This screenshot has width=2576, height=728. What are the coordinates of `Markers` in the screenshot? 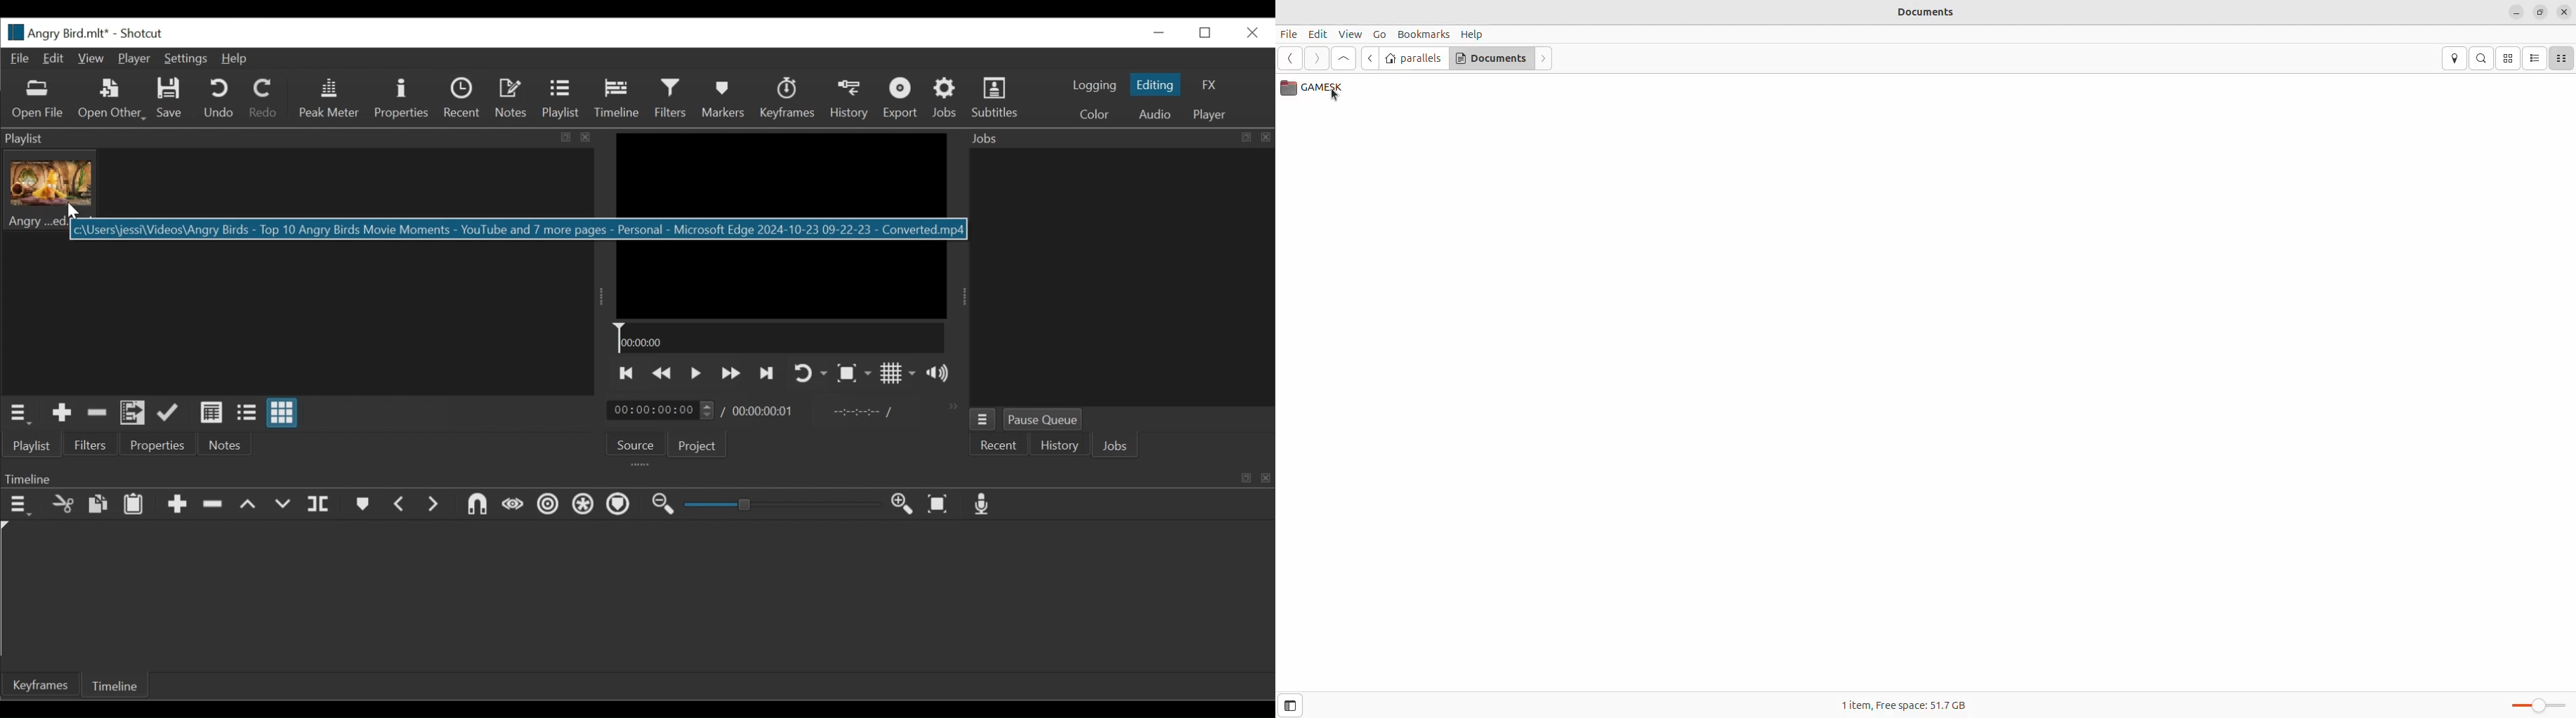 It's located at (725, 98).